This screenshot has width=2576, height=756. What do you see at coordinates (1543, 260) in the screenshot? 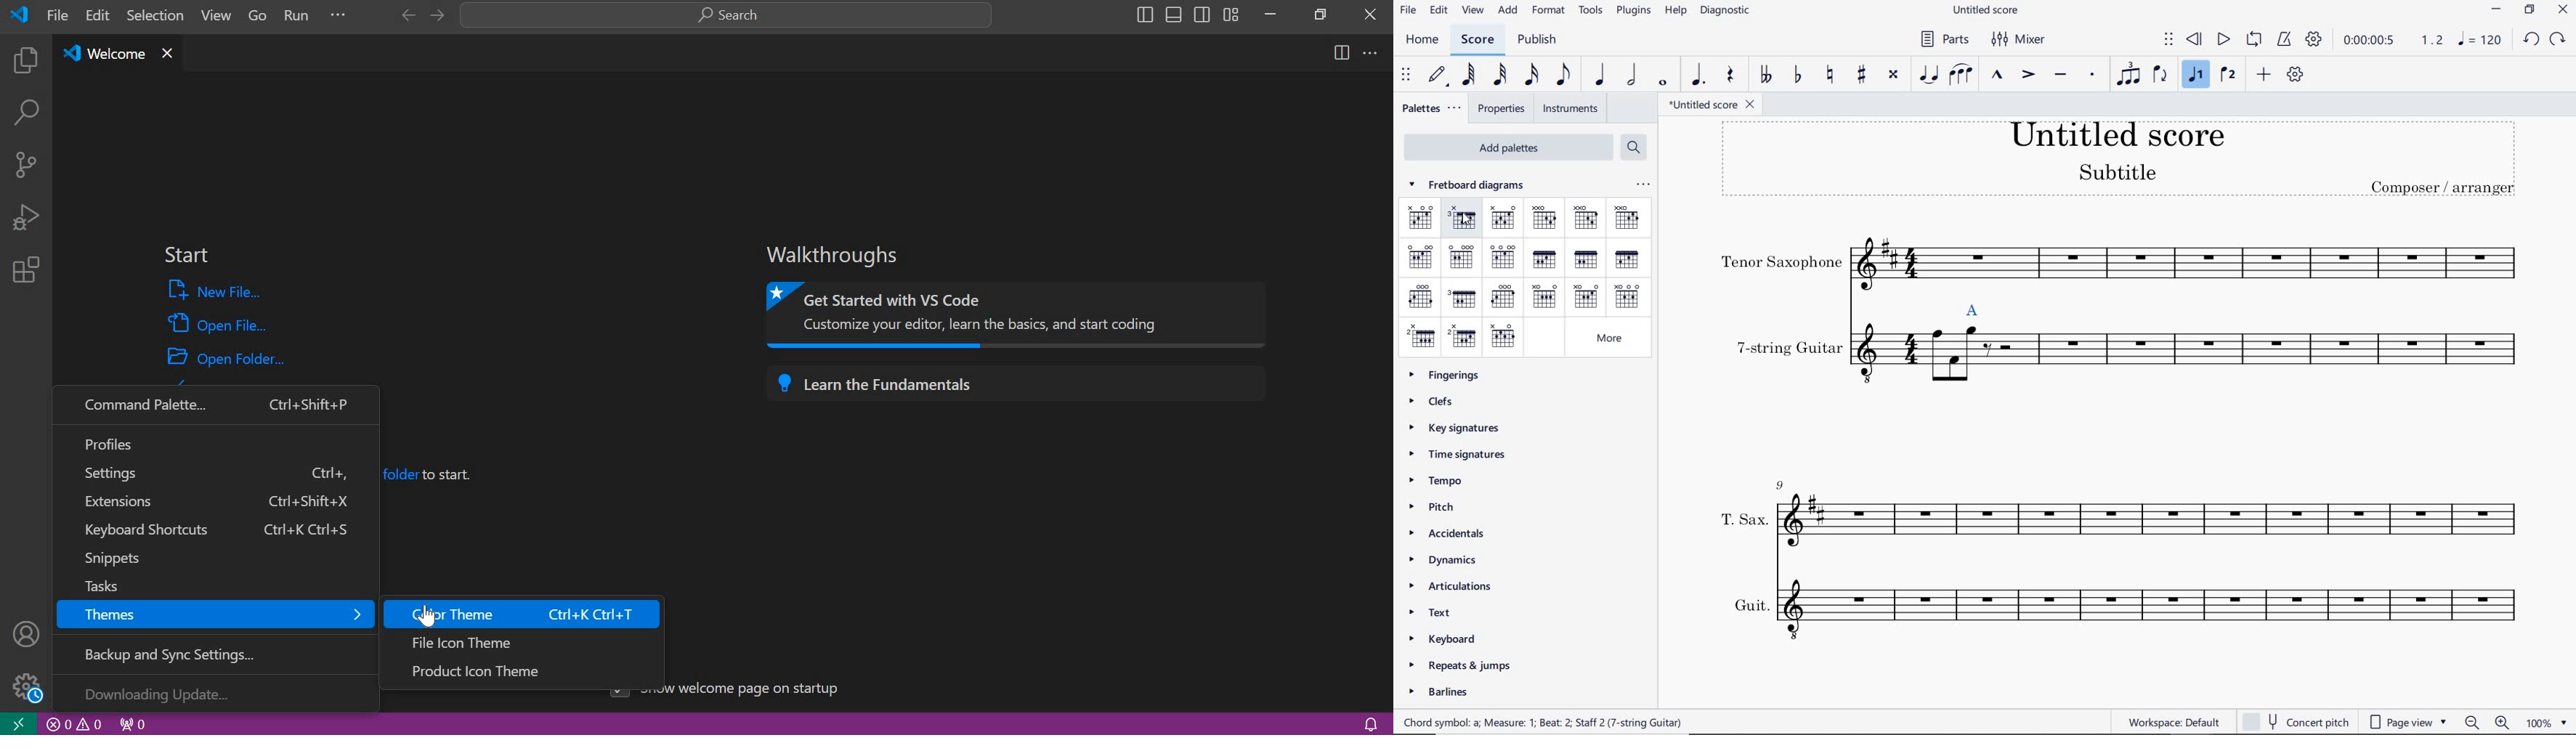
I see `F` at bounding box center [1543, 260].